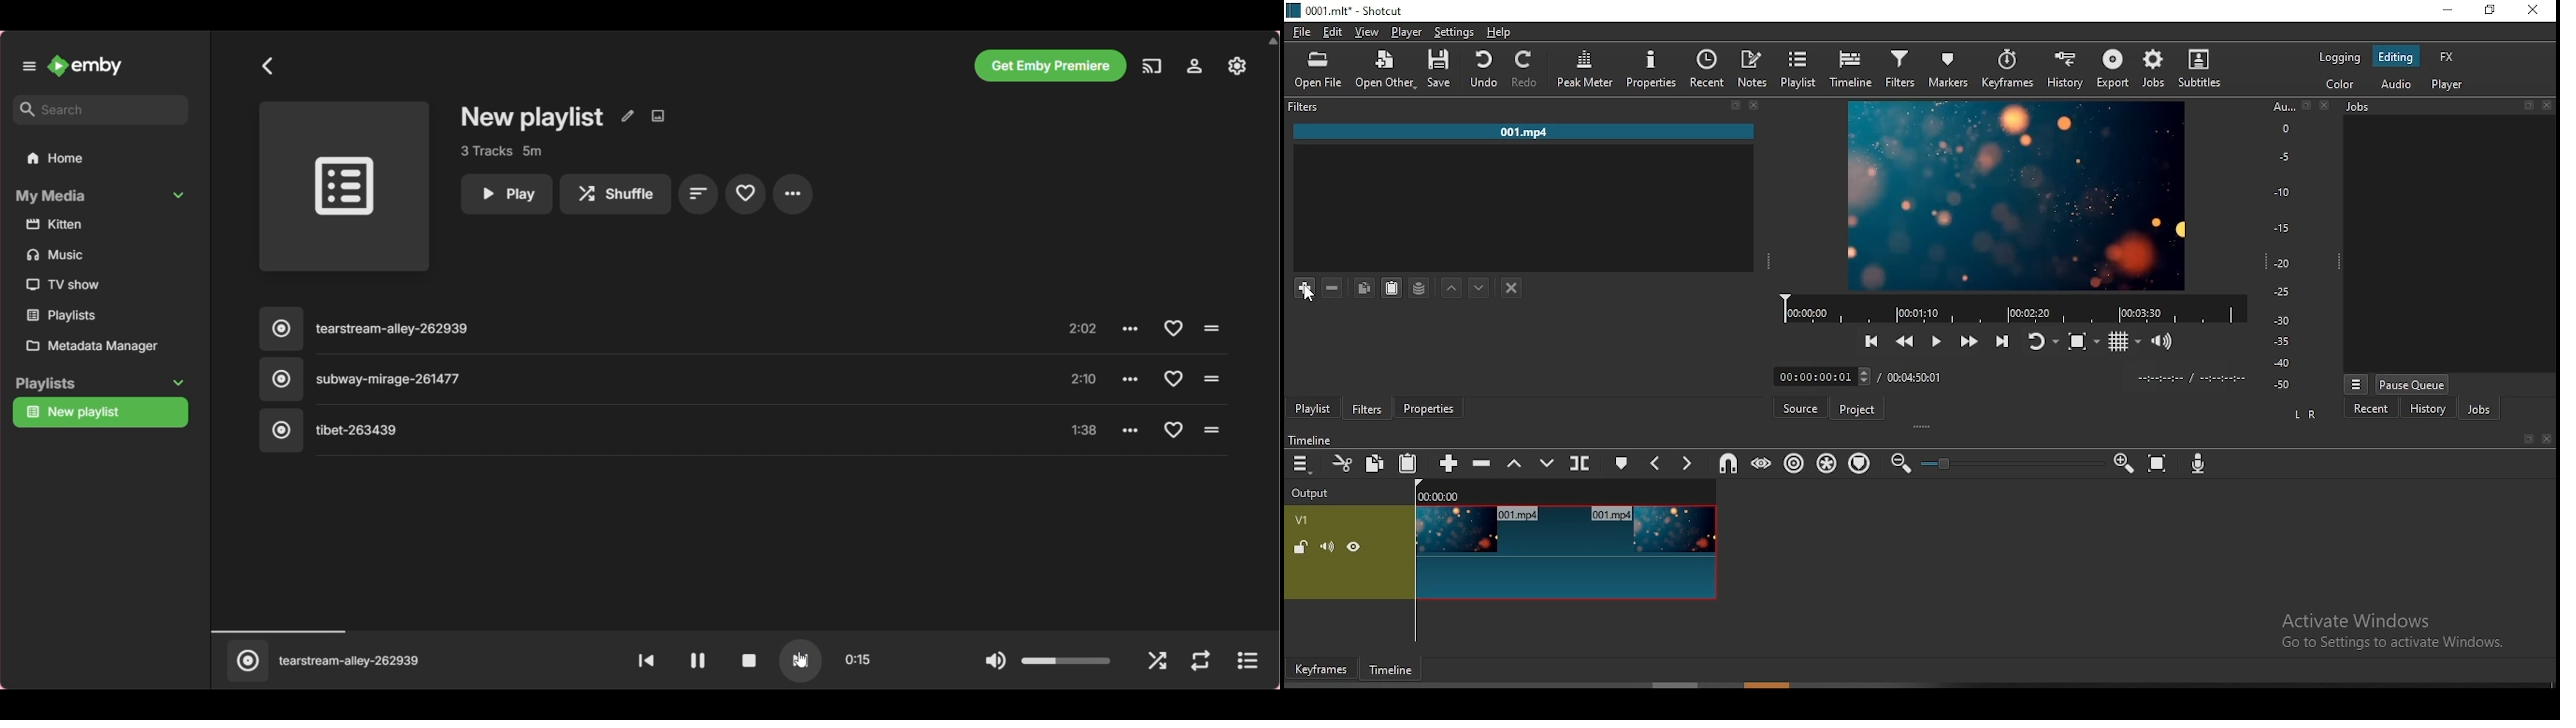 The image size is (2576, 728). I want to click on move filter up, so click(1450, 287).